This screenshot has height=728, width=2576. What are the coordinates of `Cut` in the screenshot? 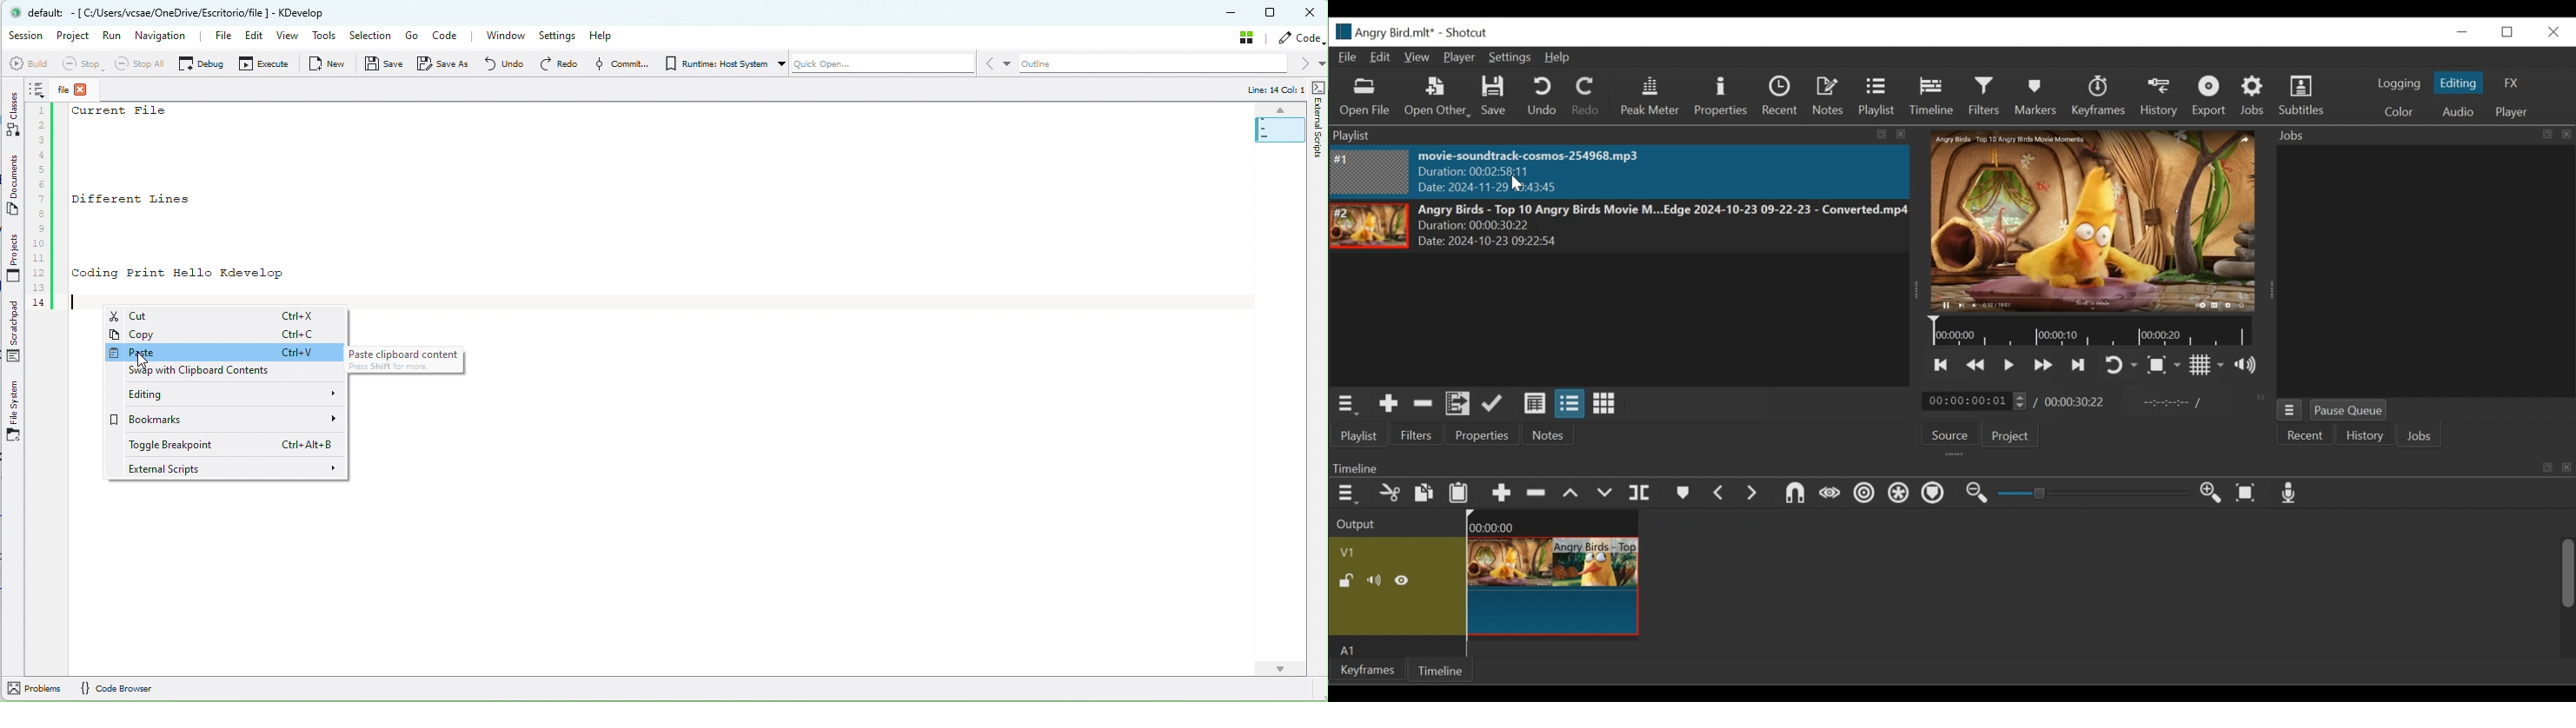 It's located at (1389, 493).